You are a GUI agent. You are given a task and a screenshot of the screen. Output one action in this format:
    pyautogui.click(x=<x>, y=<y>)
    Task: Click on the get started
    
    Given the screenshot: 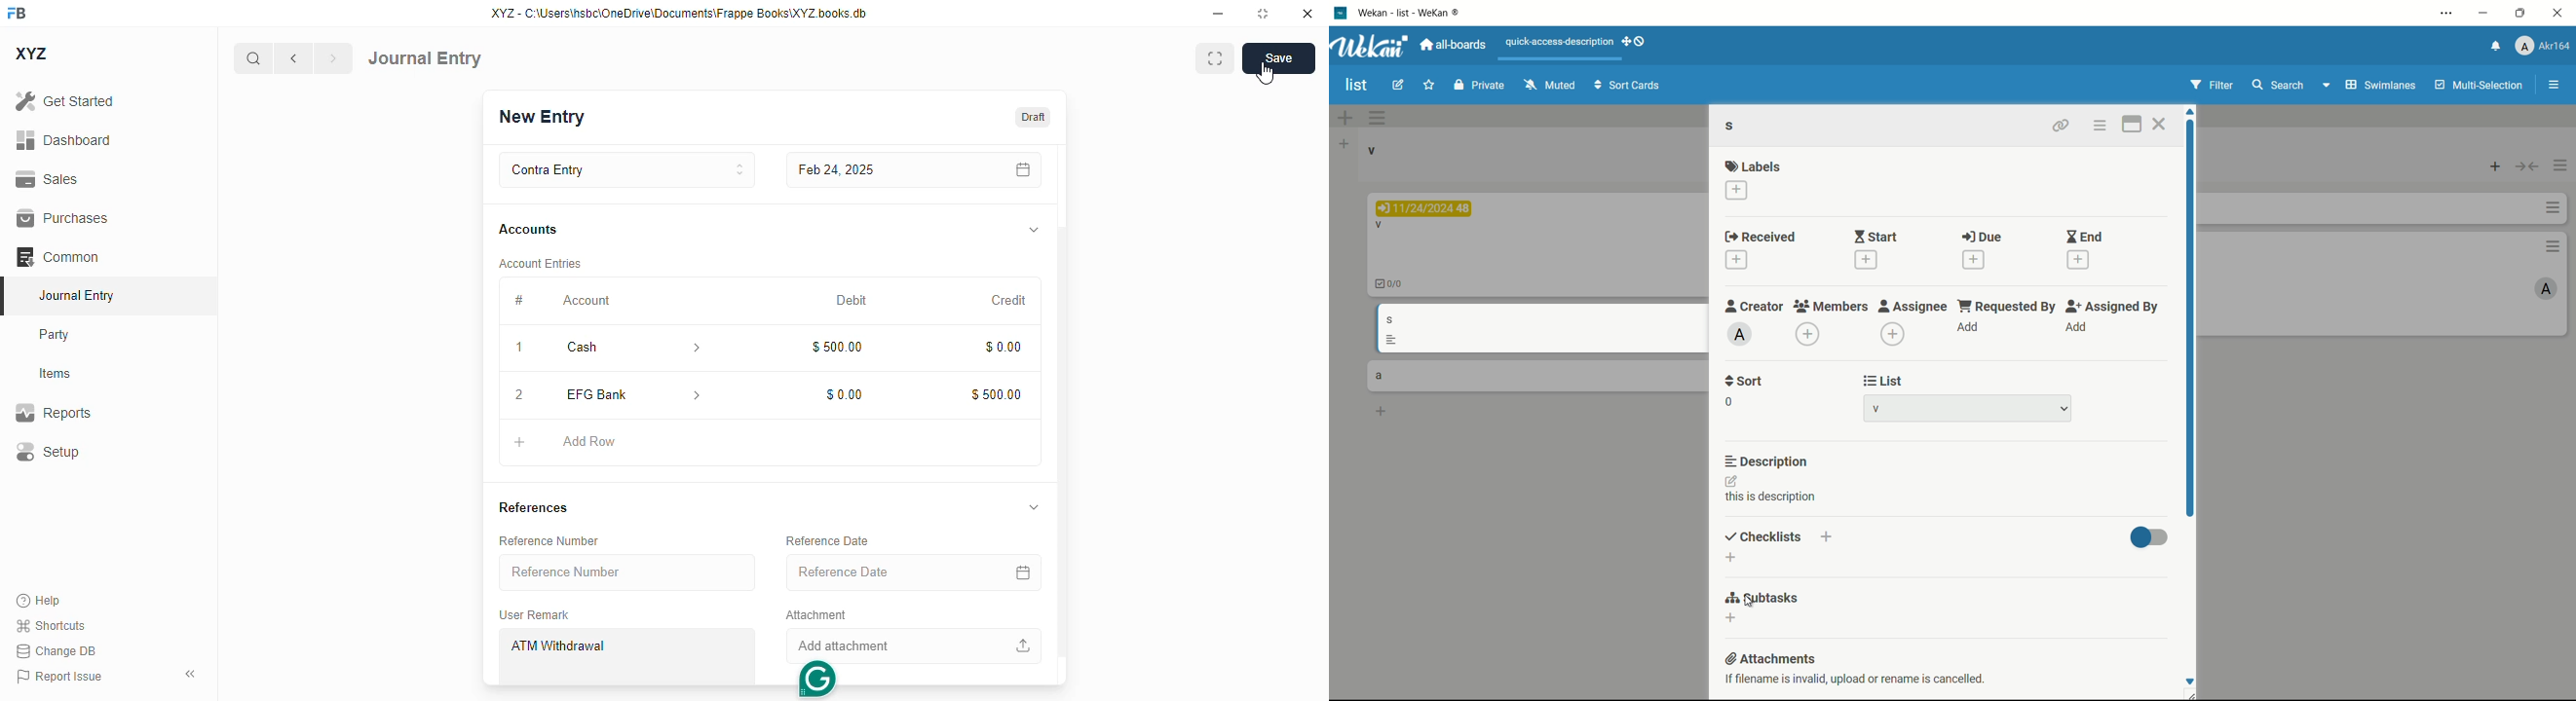 What is the action you would take?
    pyautogui.click(x=65, y=101)
    